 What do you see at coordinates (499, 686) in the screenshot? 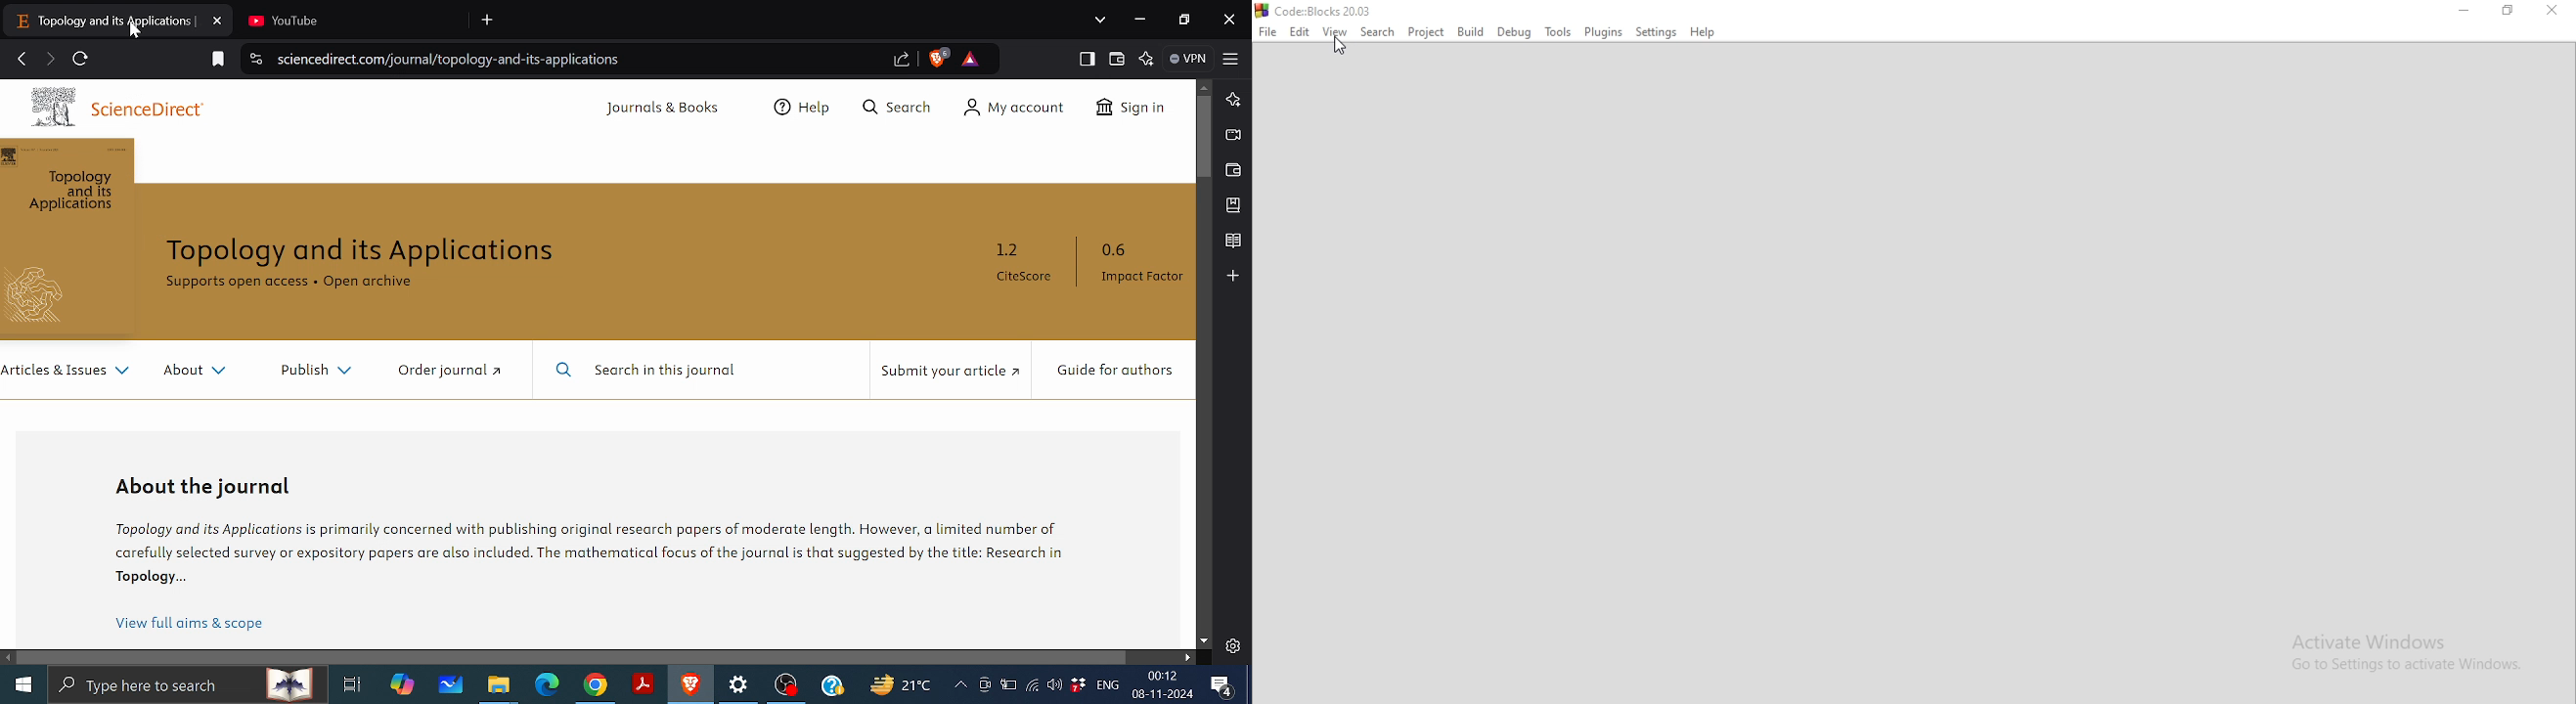
I see `Files` at bounding box center [499, 686].